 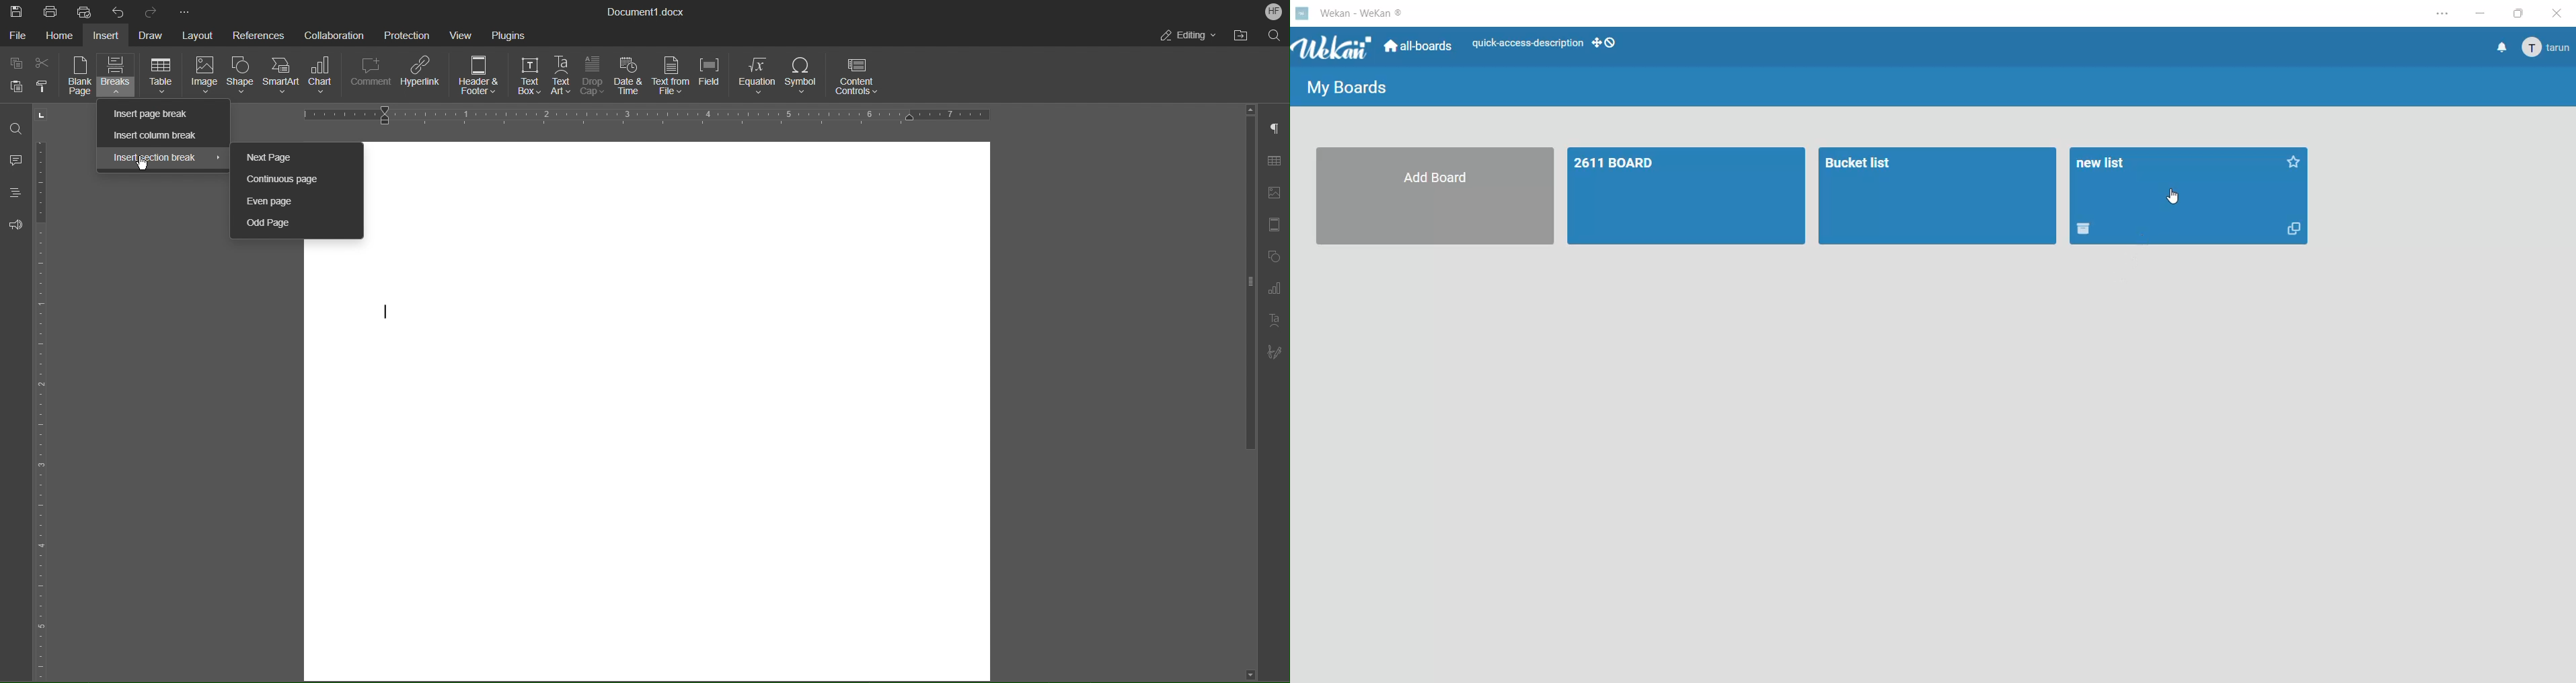 I want to click on Image Settings, so click(x=1273, y=194).